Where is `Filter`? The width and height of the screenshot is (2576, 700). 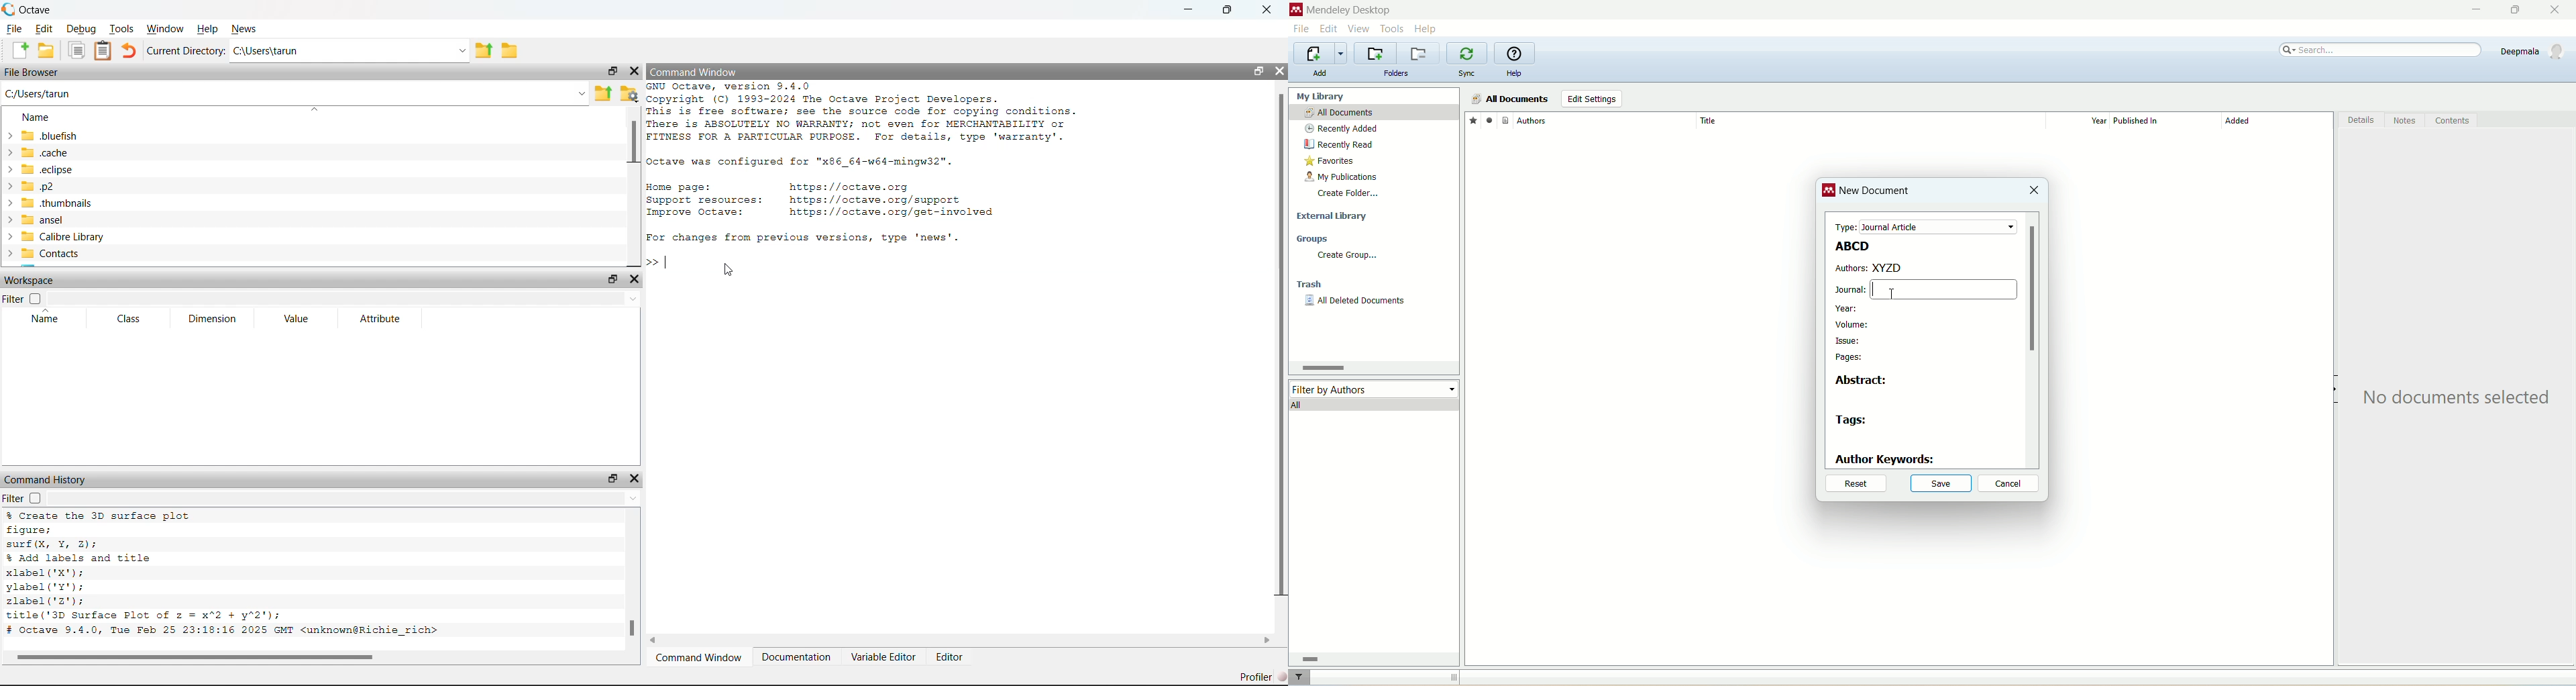
Filter is located at coordinates (13, 299).